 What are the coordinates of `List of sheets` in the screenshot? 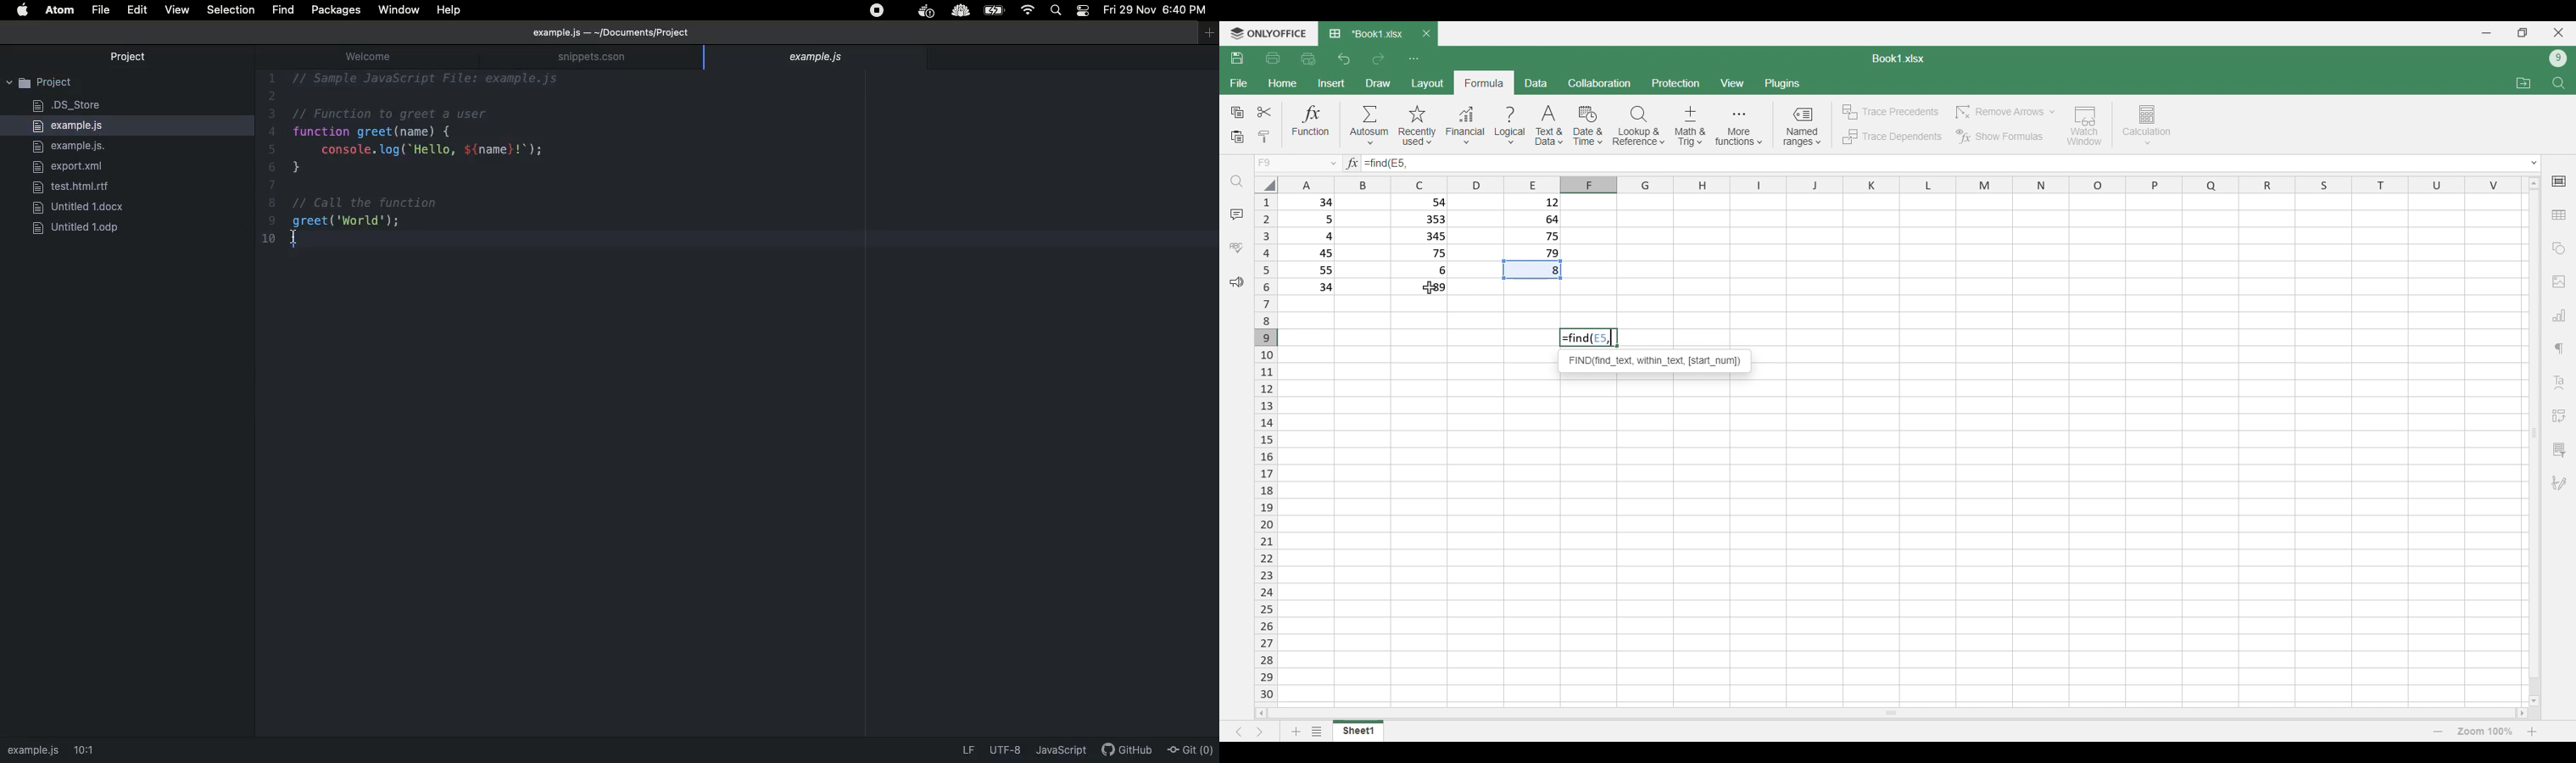 It's located at (1318, 731).